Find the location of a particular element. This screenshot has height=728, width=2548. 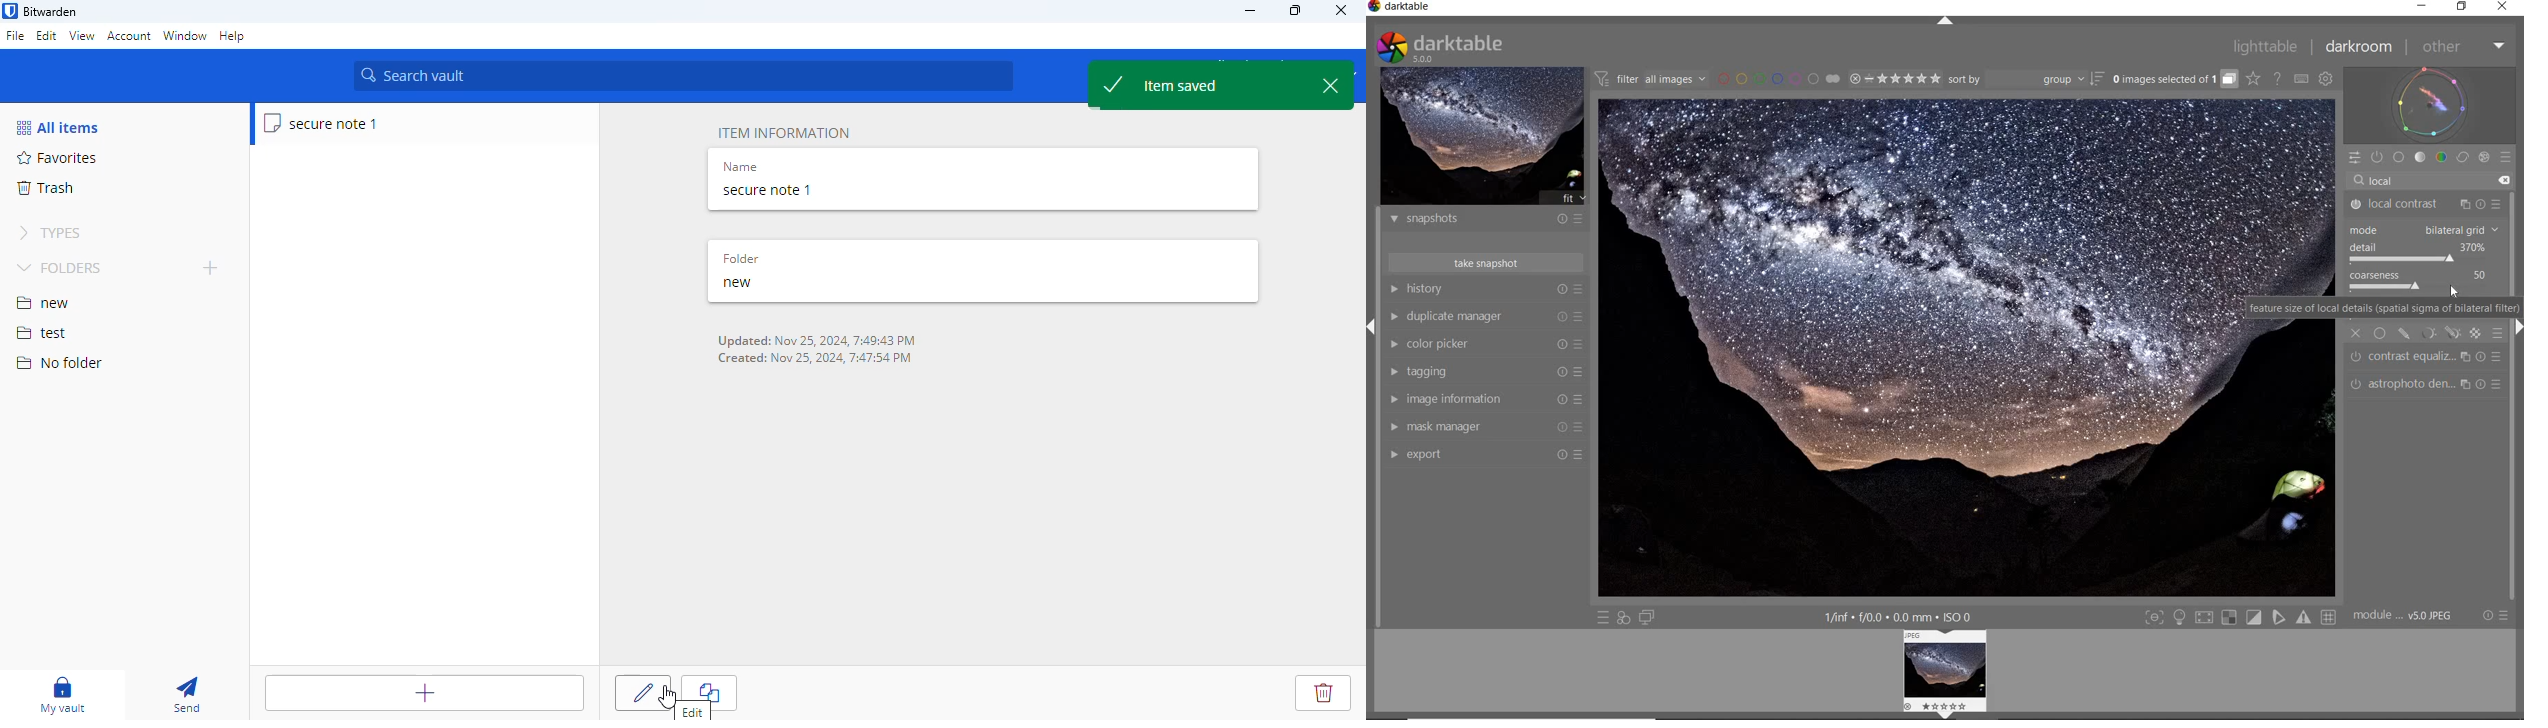

blending options is located at coordinates (2499, 333).